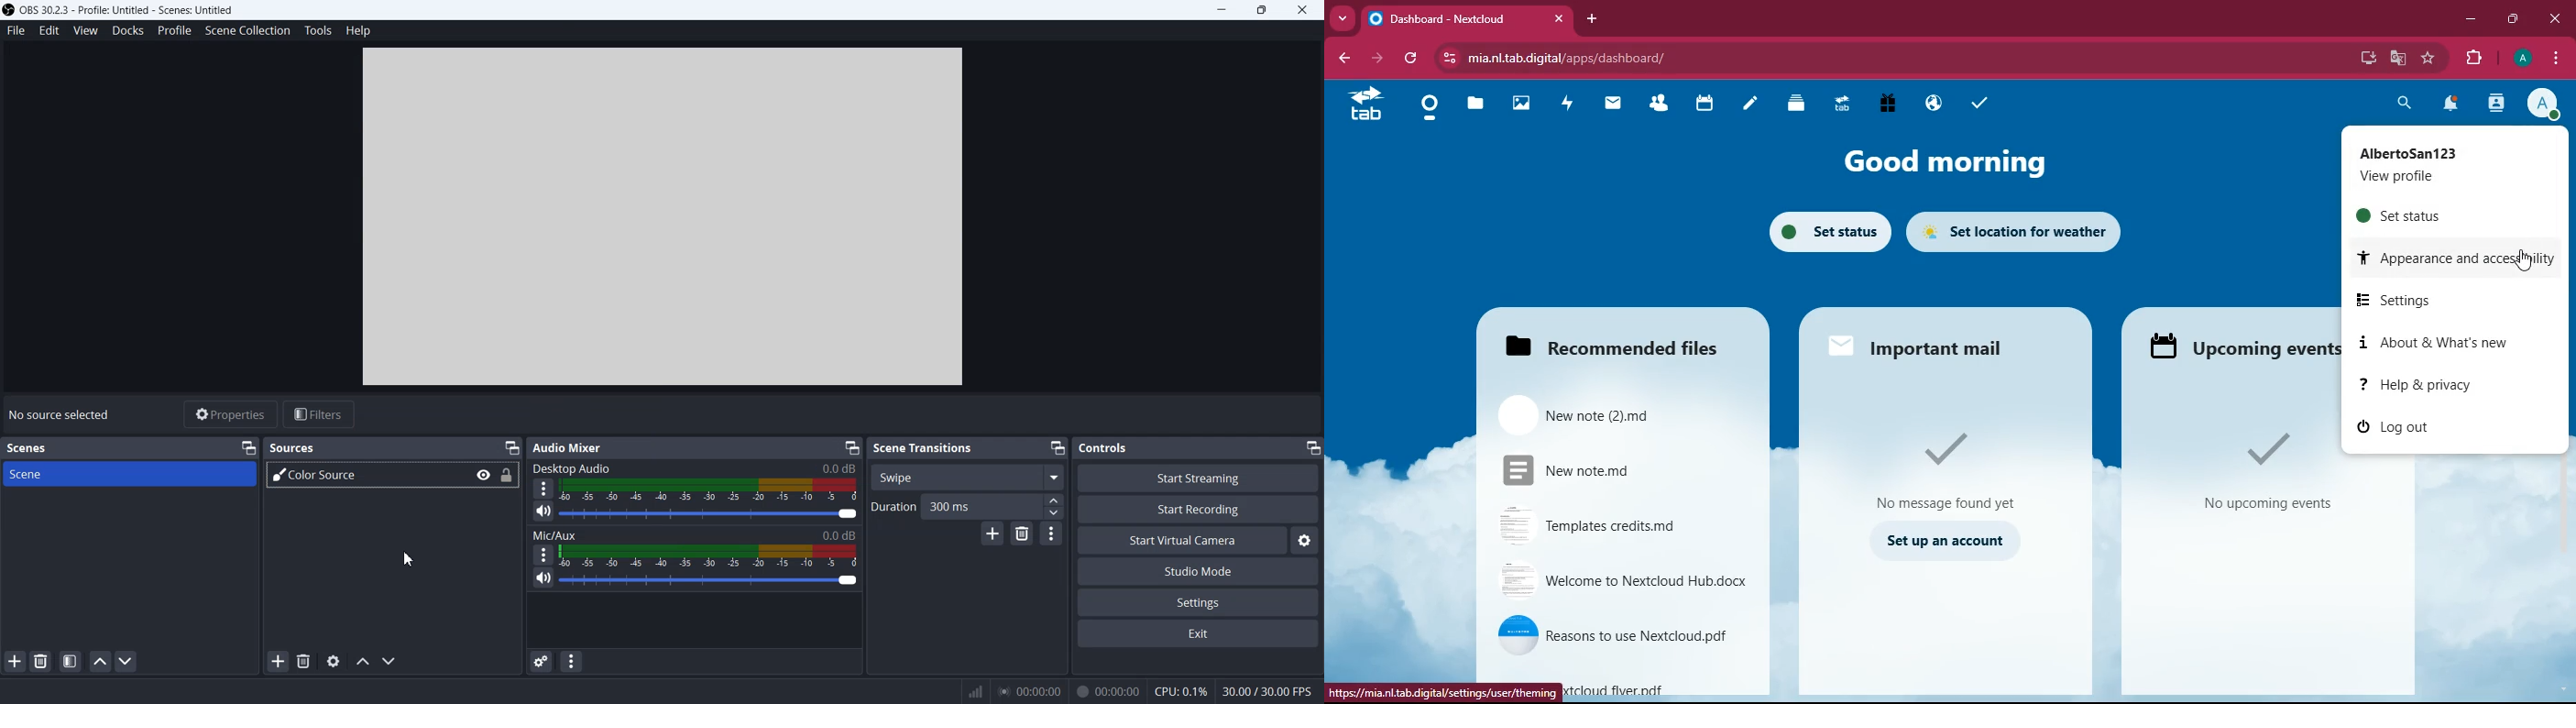 This screenshot has height=728, width=2576. Describe the element at coordinates (128, 661) in the screenshot. I see `Move Scene Down` at that location.